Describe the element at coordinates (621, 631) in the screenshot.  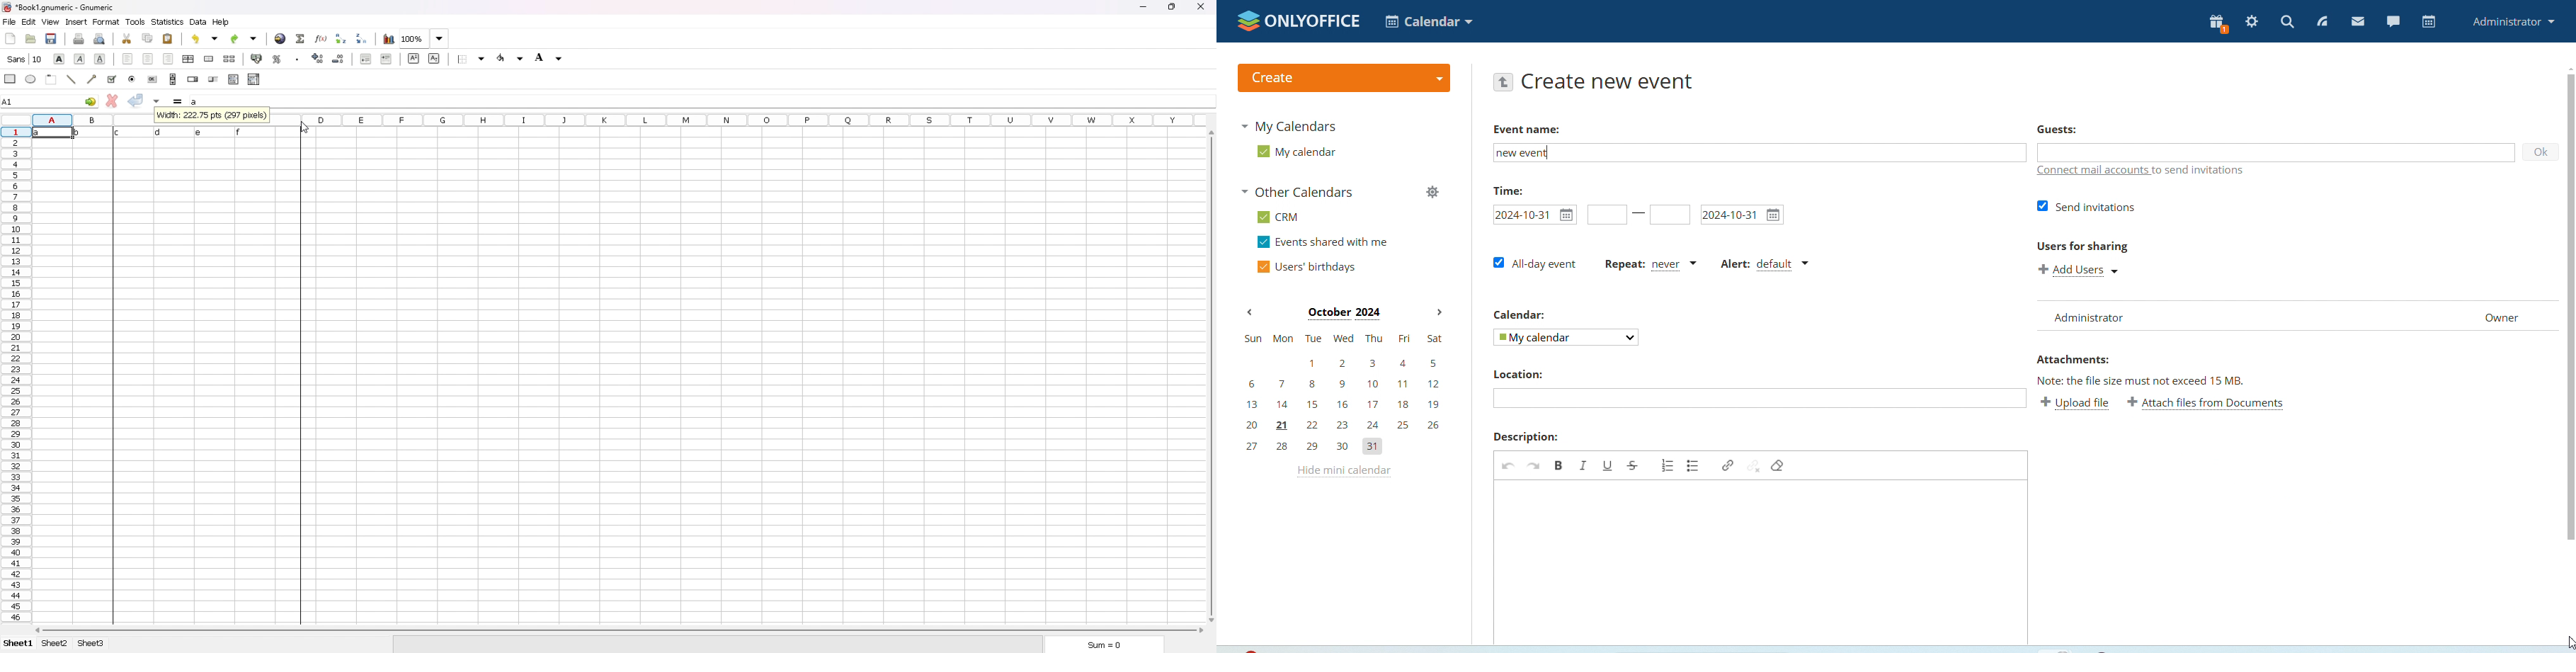
I see `scroll bar` at that location.